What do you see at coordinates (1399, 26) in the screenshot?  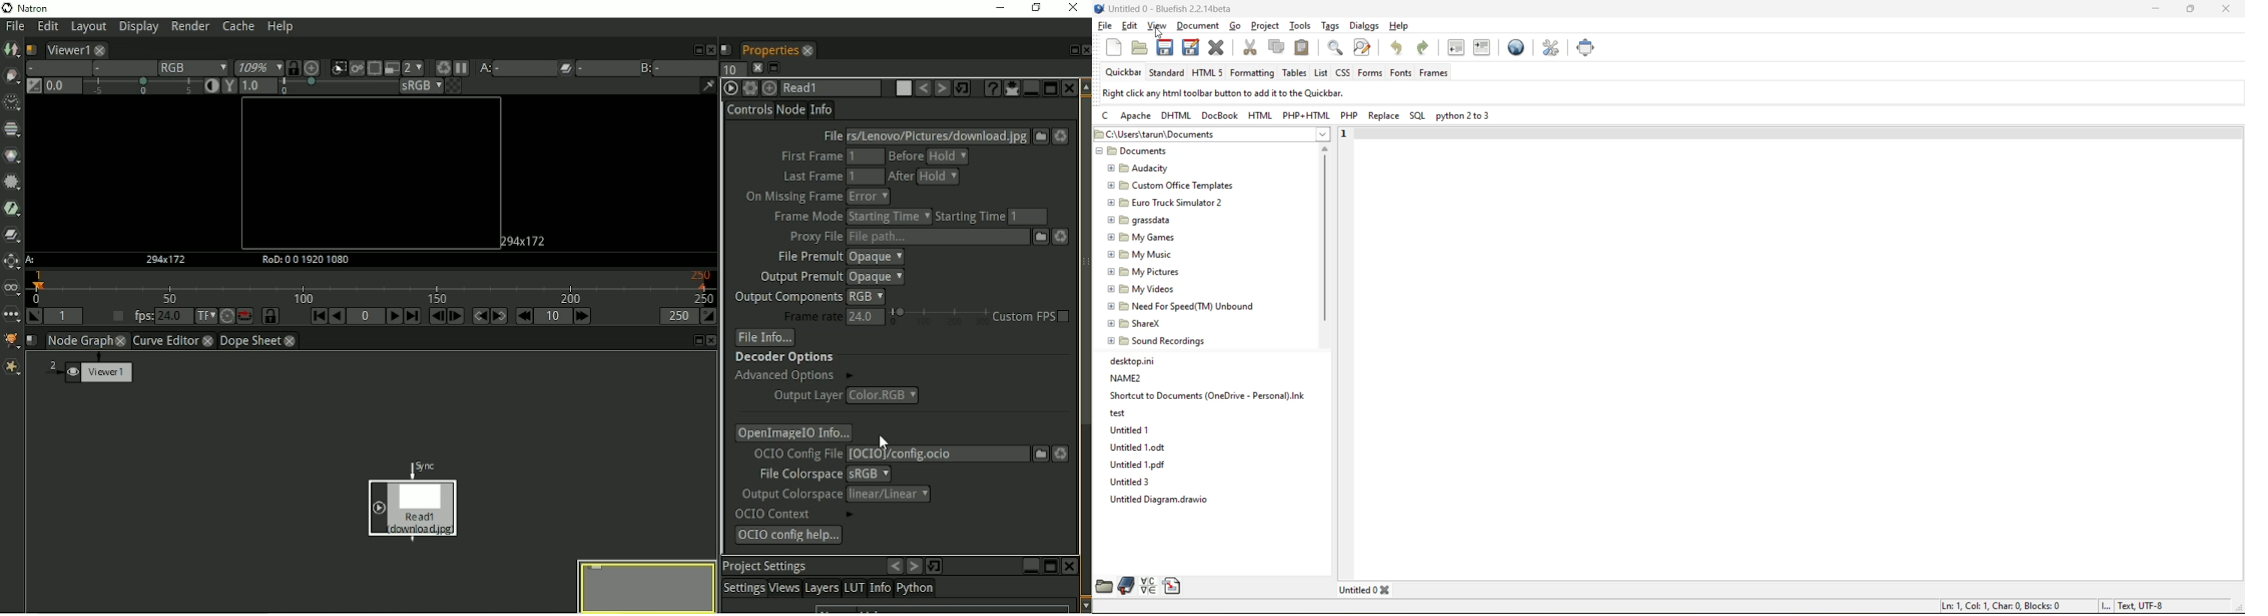 I see `help` at bounding box center [1399, 26].